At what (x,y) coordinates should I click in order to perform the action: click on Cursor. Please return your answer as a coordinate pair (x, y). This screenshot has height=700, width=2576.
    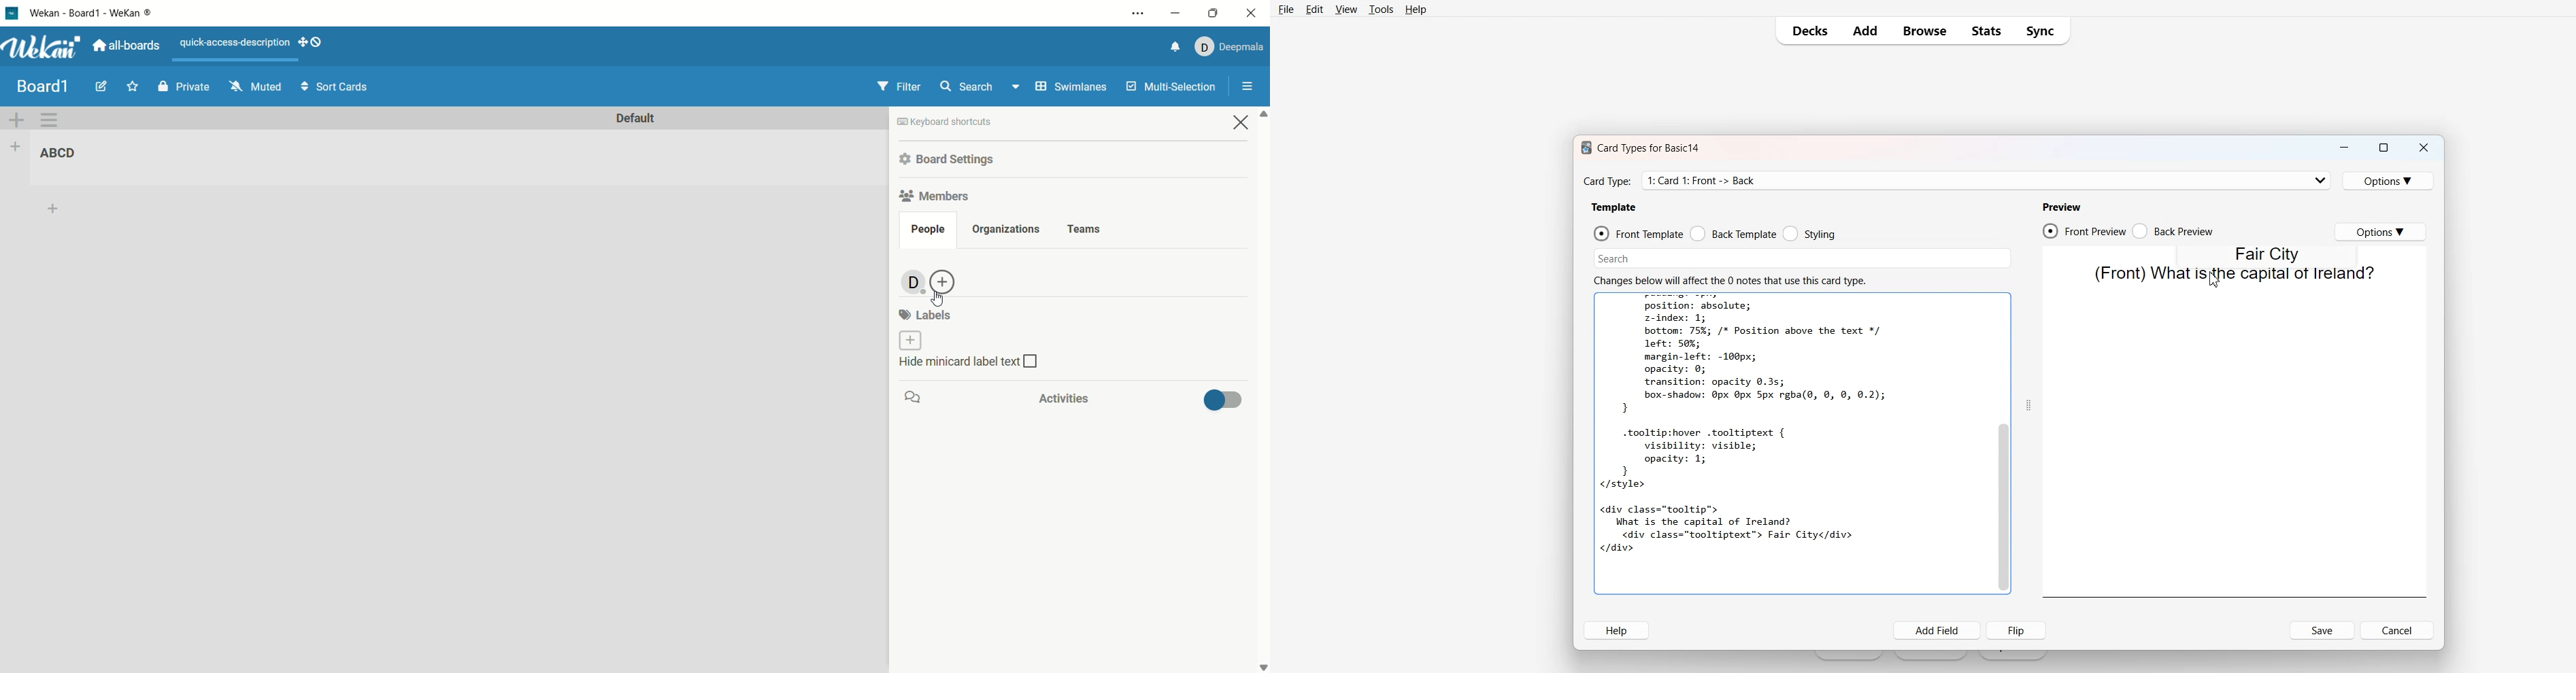
    Looking at the image, I should click on (2215, 279).